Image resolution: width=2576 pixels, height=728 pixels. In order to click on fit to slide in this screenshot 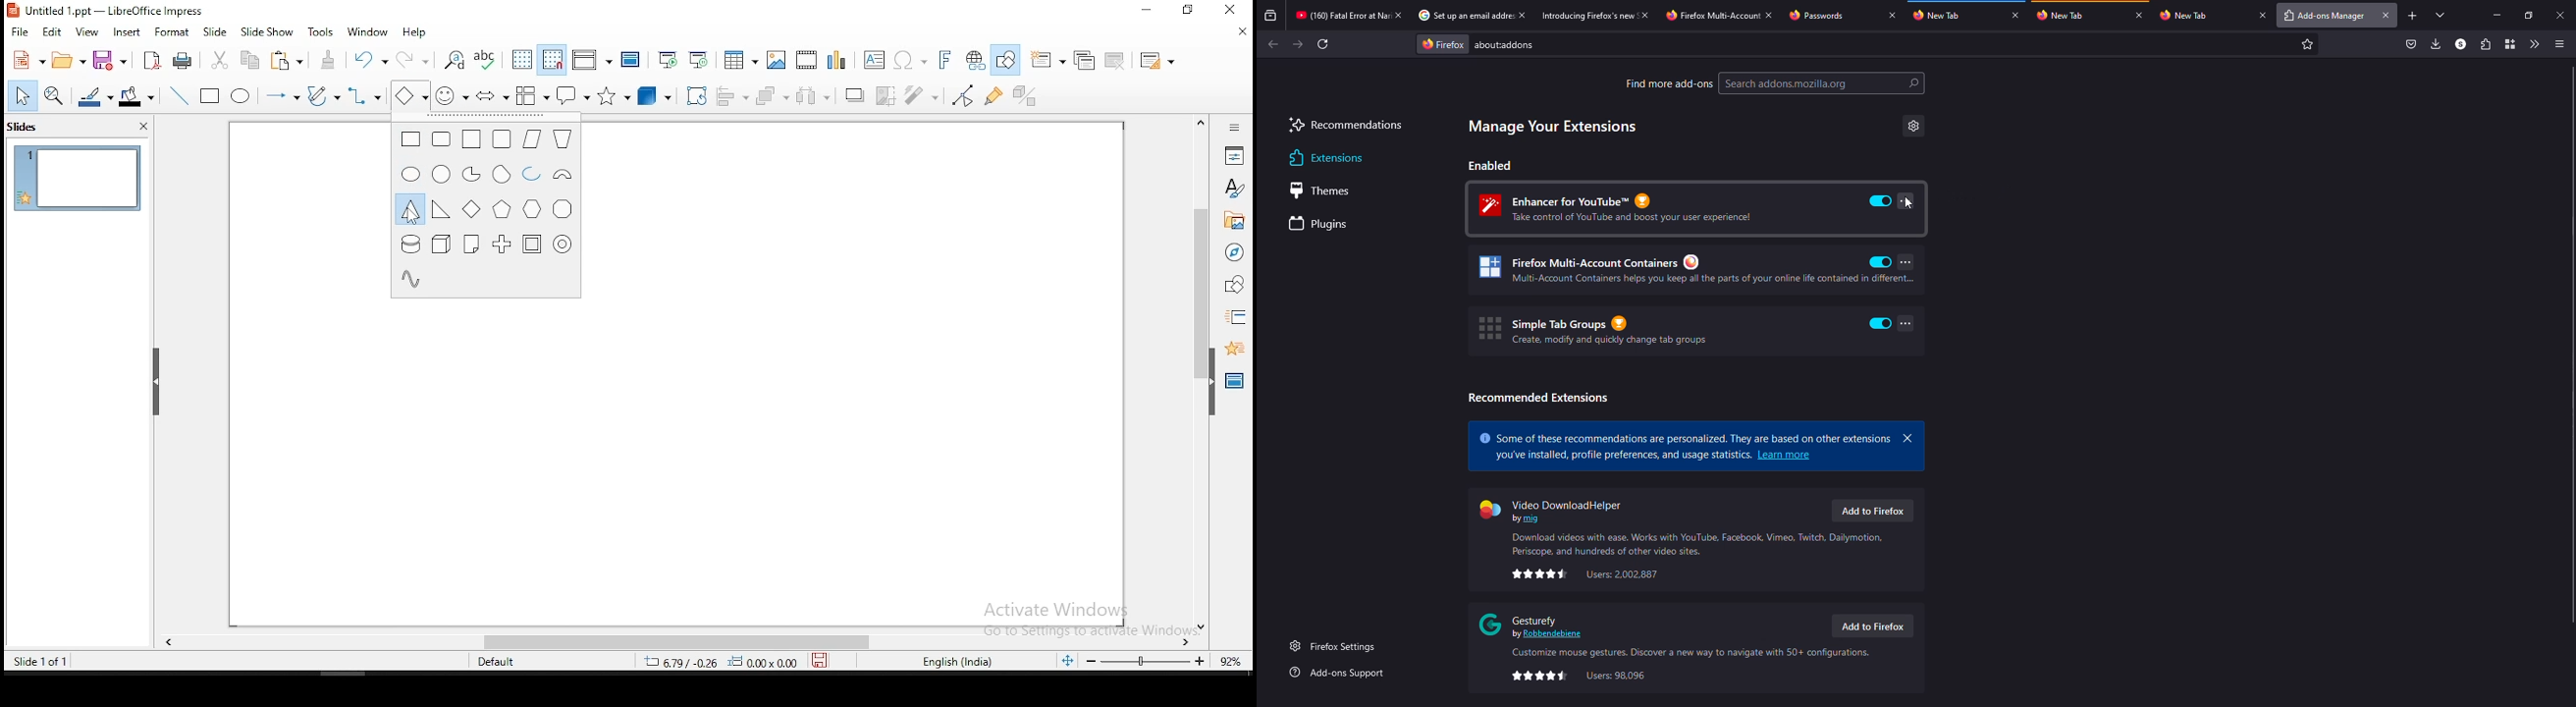, I will do `click(1069, 664)`.